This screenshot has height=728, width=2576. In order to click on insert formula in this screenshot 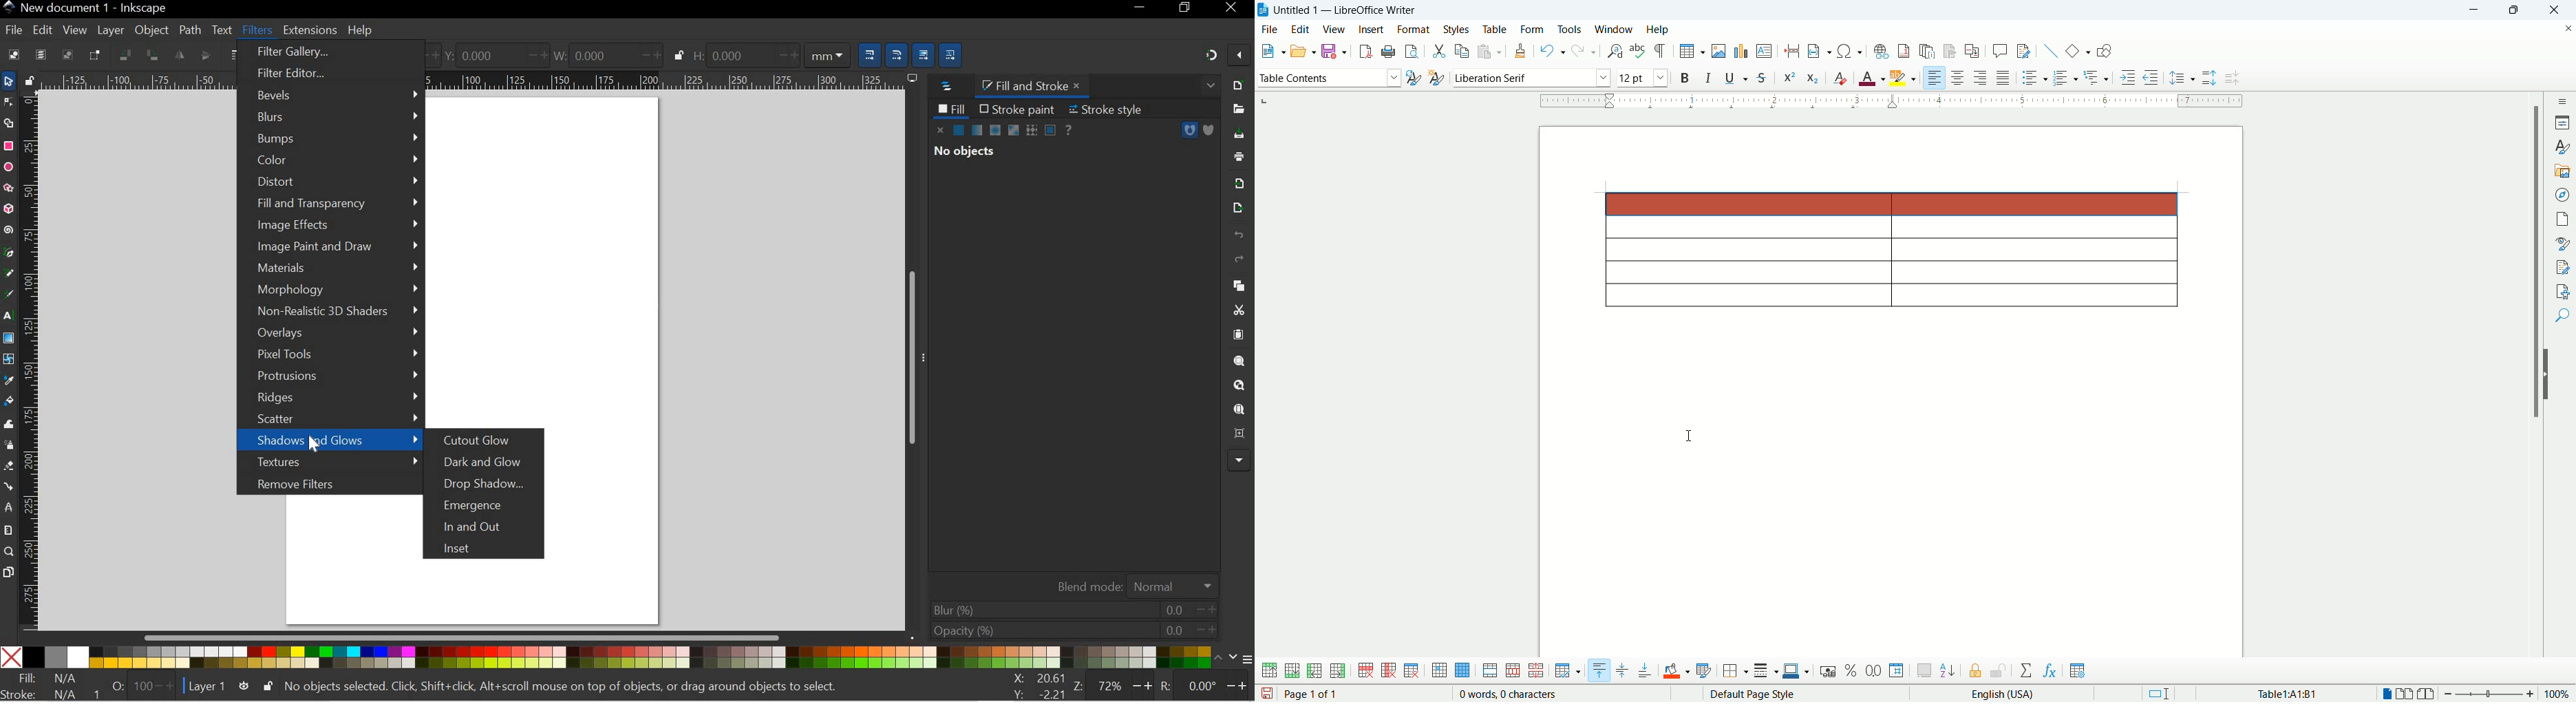, I will do `click(2051, 671)`.